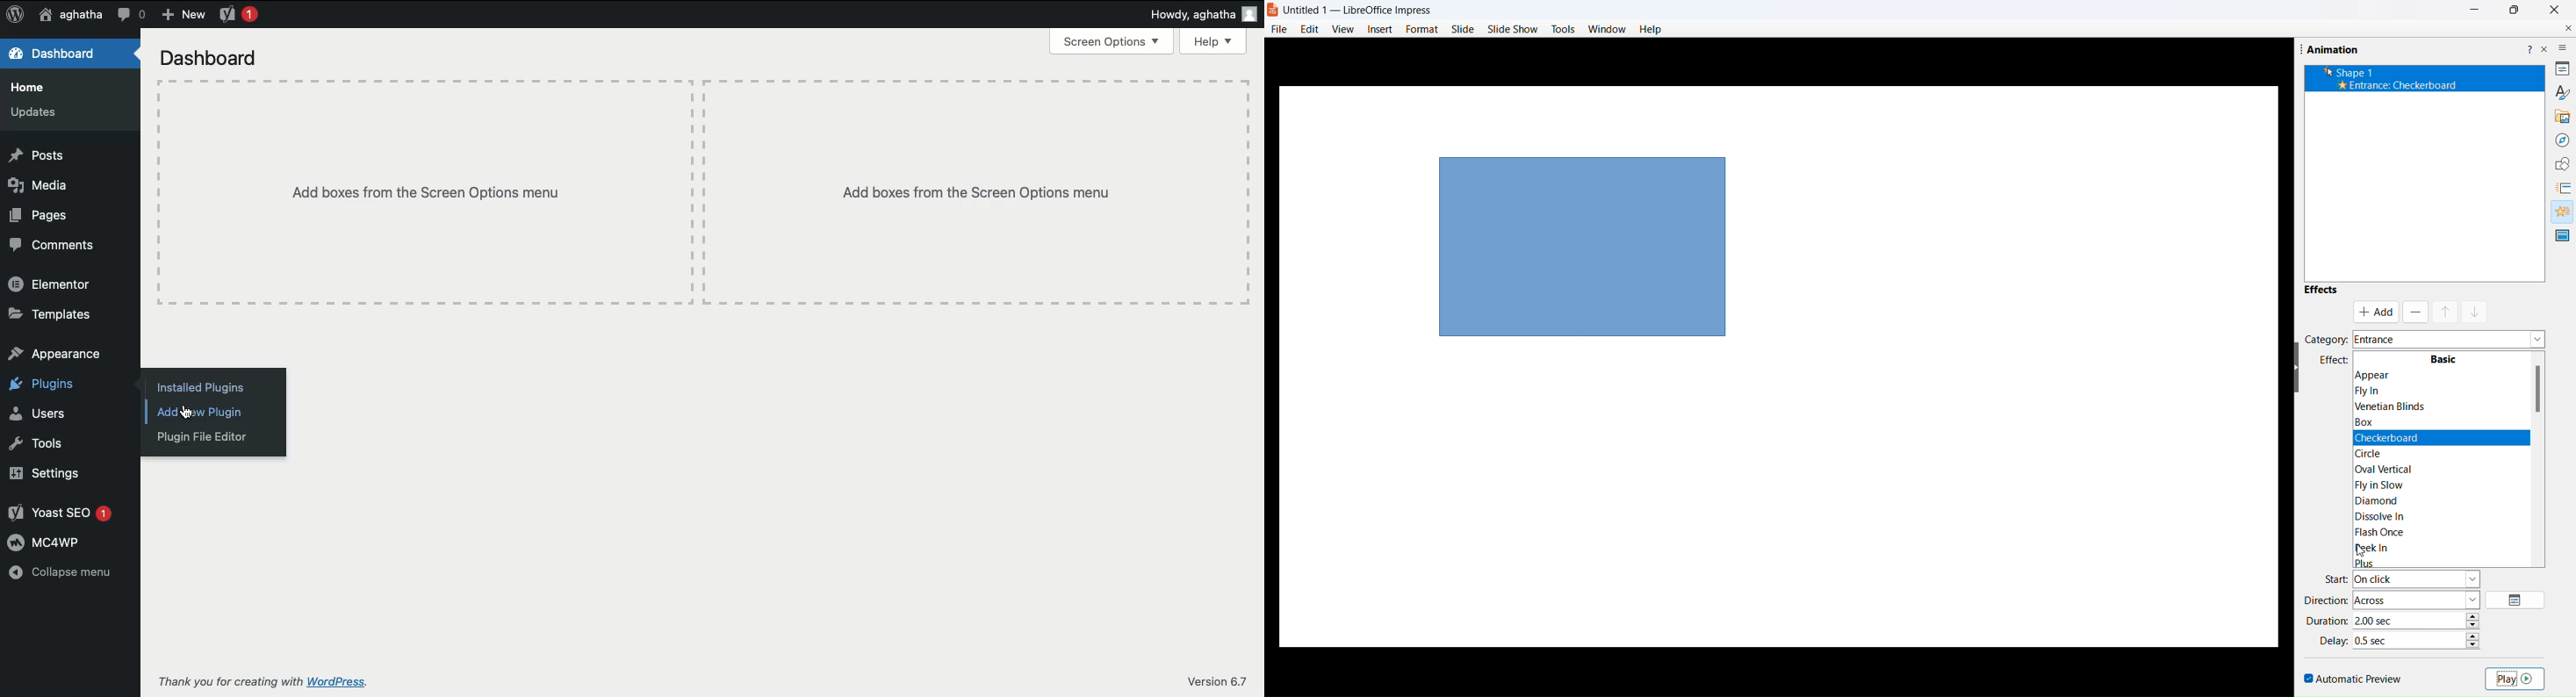 This screenshot has width=2576, height=700. Describe the element at coordinates (2529, 47) in the screenshot. I see `help` at that location.